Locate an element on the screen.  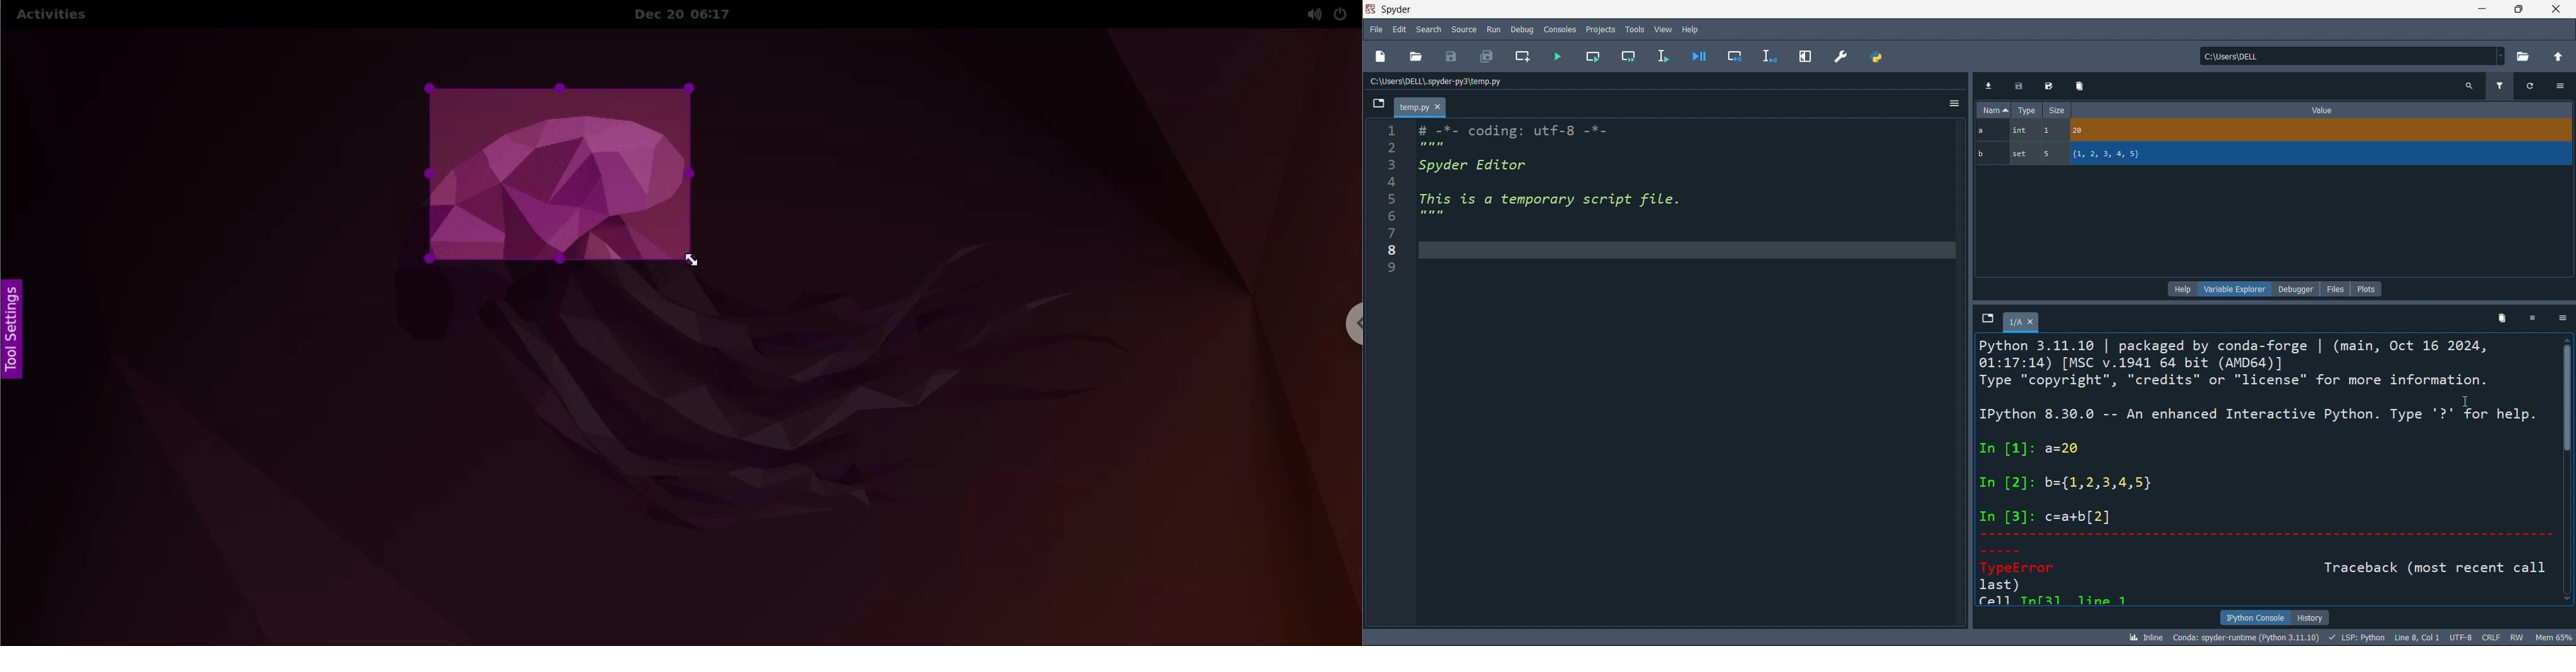
c:\users\dell\.spyder-py3\temp.py is located at coordinates (1471, 82).